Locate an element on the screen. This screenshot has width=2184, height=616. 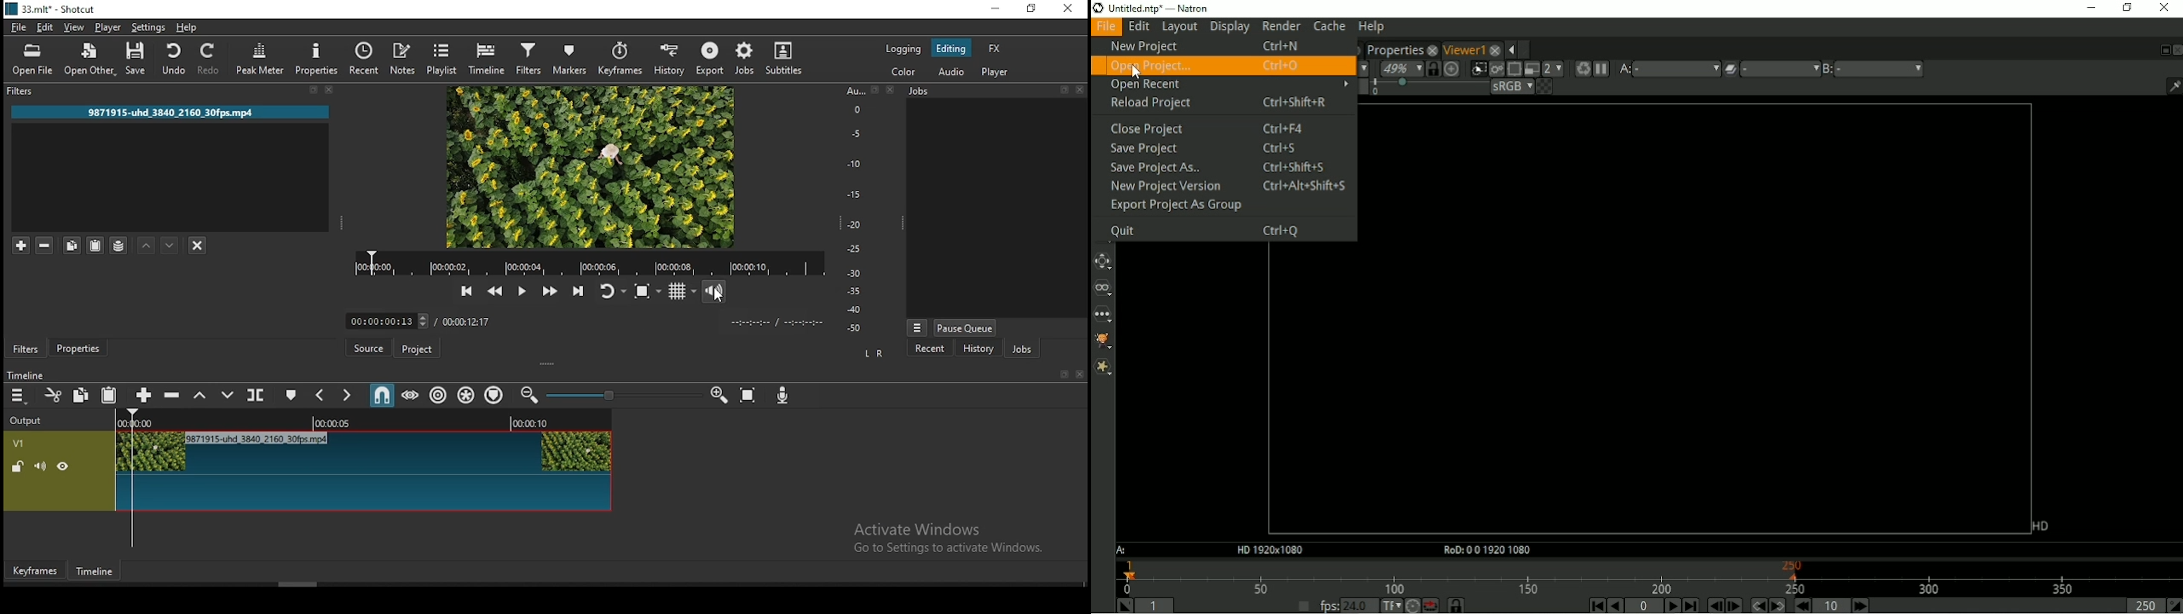
Render is located at coordinates (1281, 25).